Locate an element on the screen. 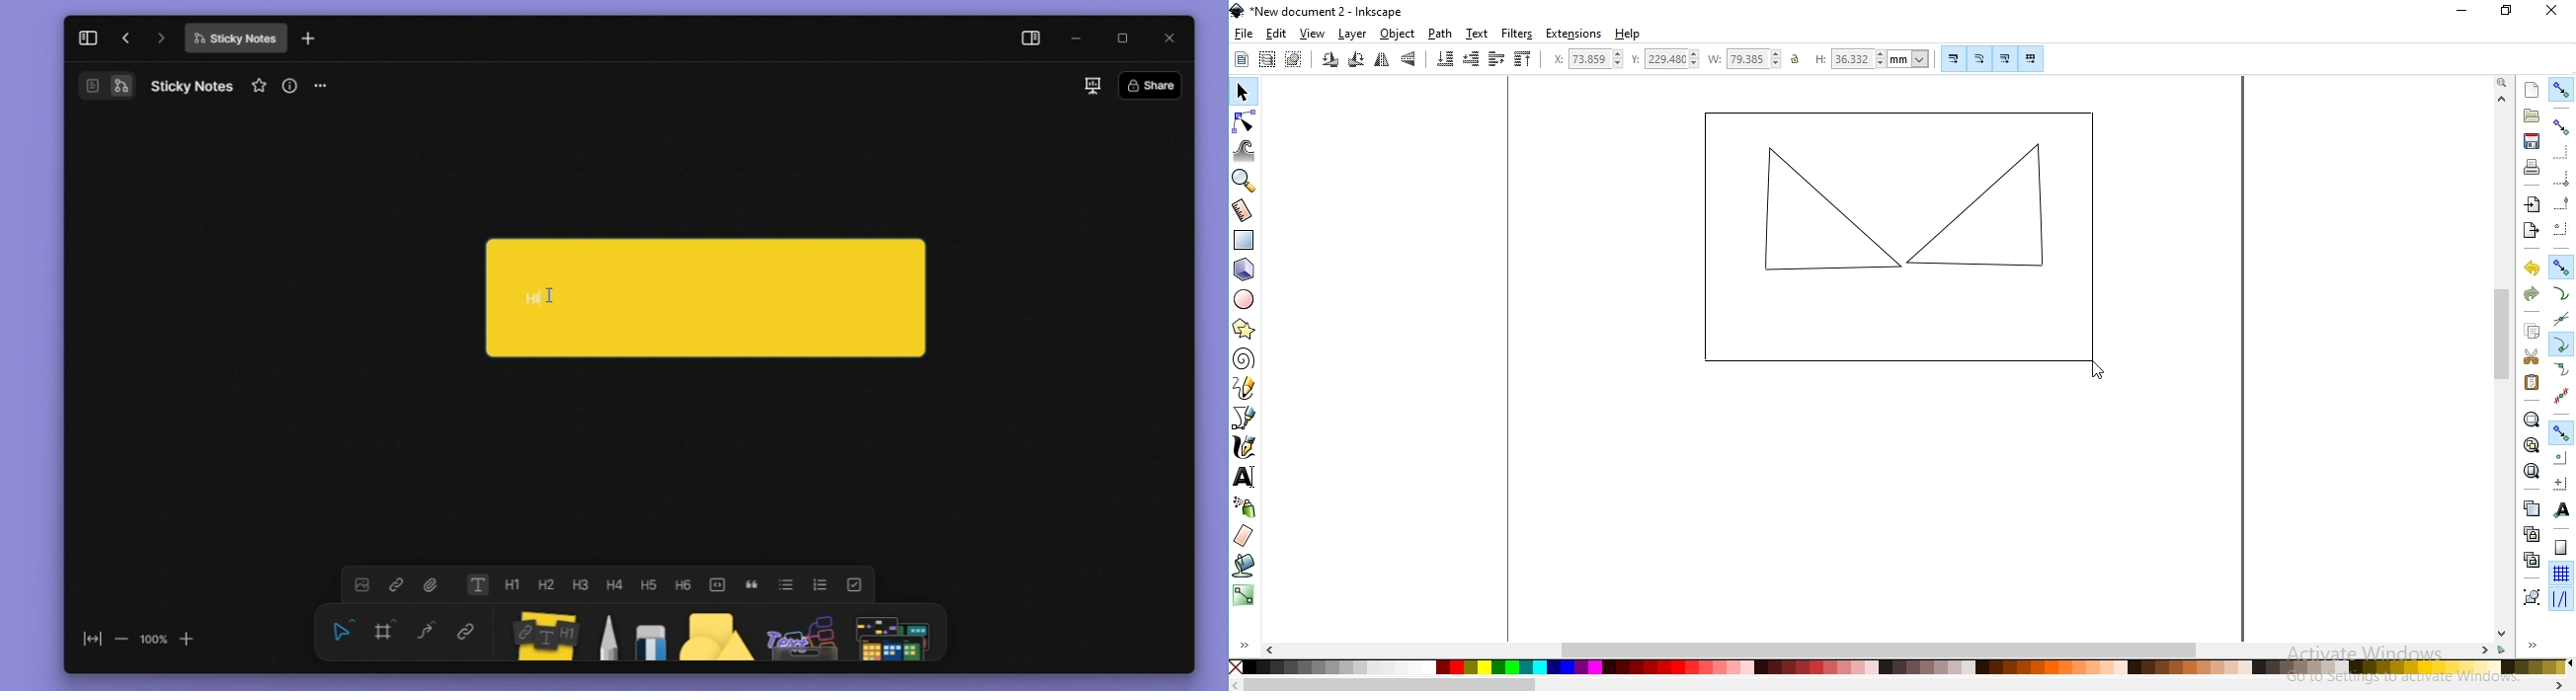  object image is located at coordinates (1904, 242).